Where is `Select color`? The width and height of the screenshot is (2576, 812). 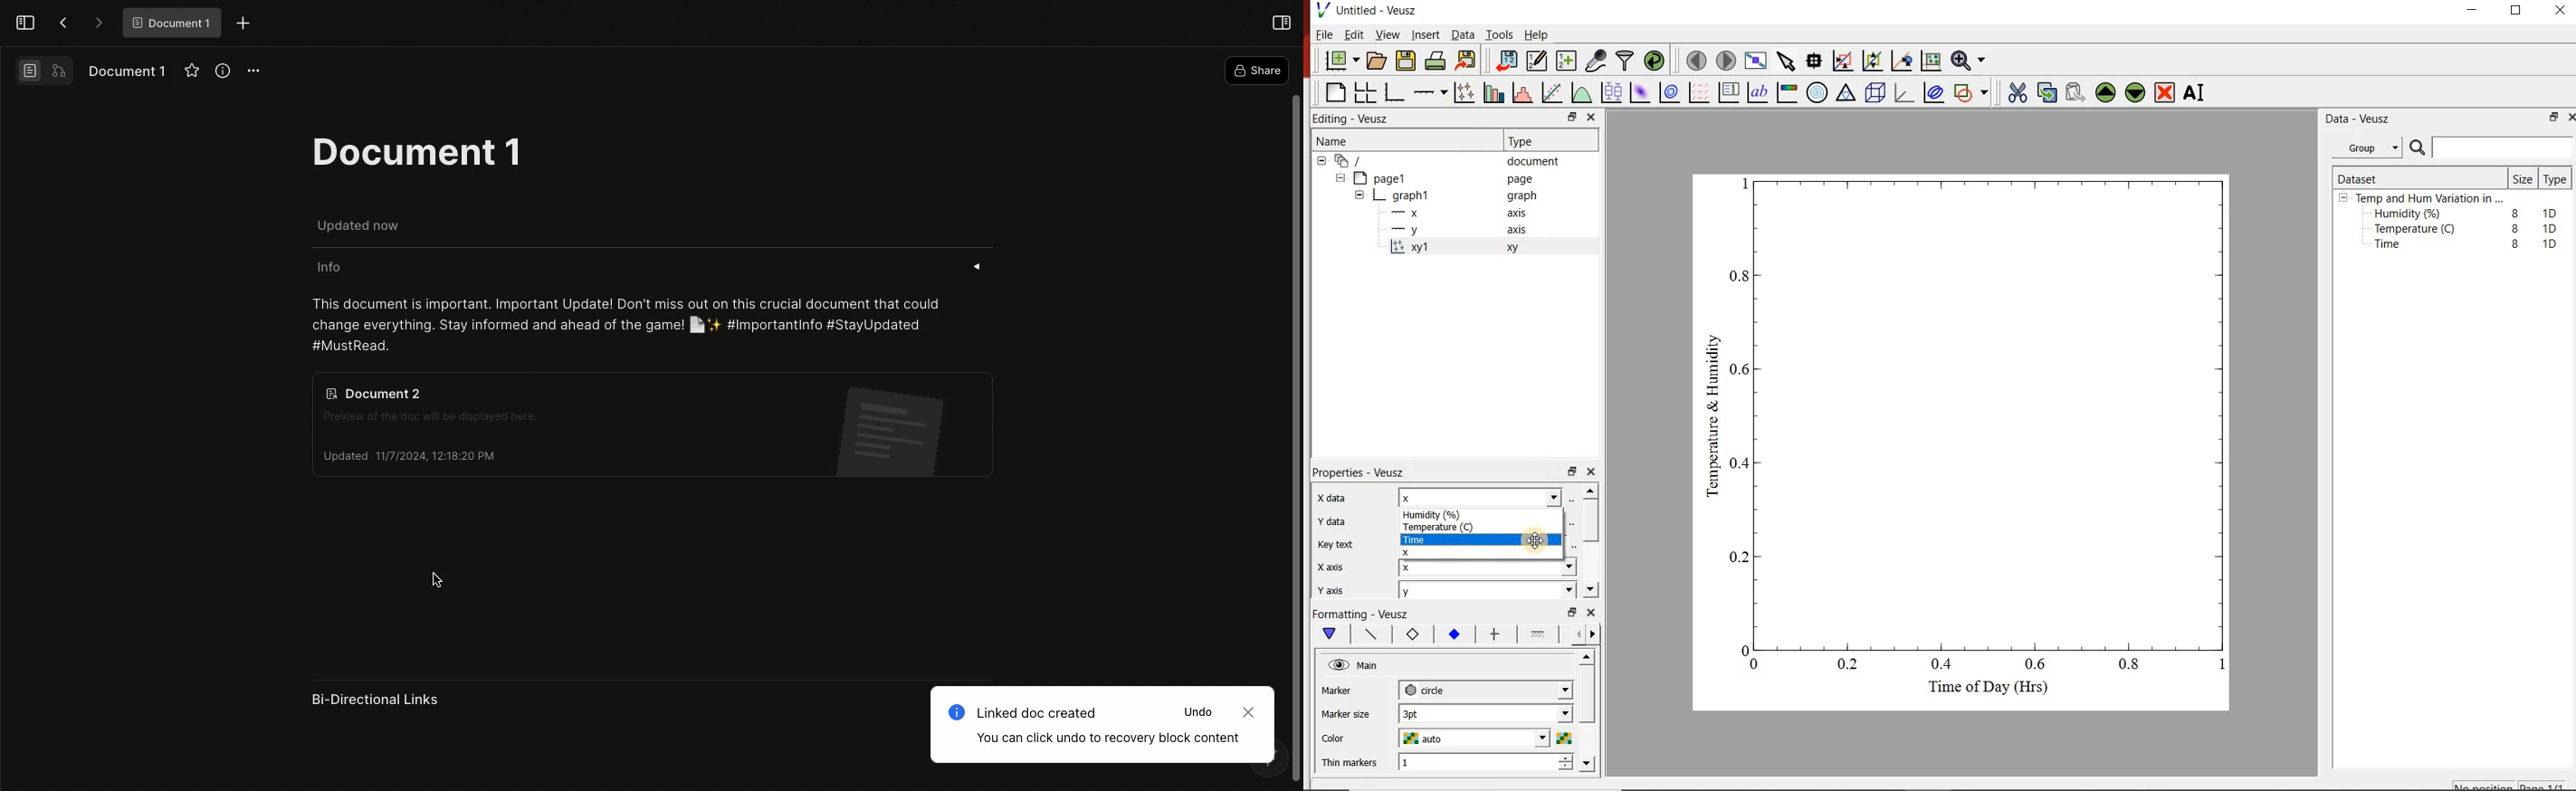 Select color is located at coordinates (1565, 739).